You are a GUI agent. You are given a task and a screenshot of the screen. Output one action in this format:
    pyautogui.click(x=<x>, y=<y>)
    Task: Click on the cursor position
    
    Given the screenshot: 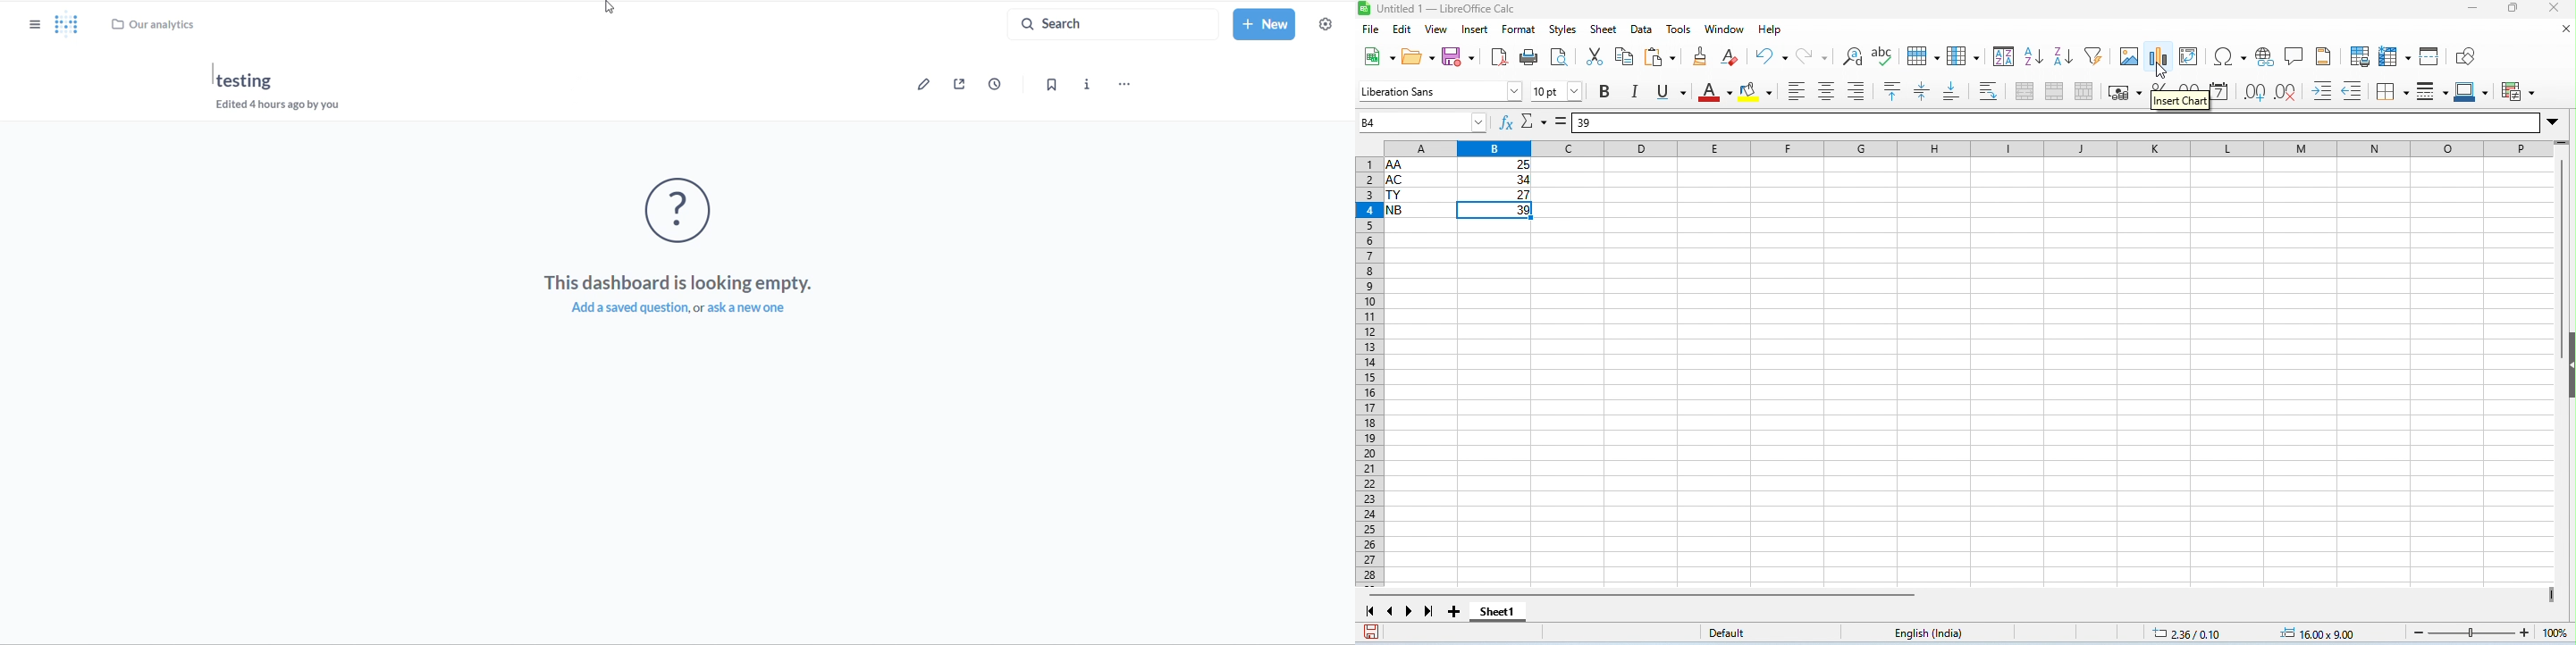 What is the action you would take?
    pyautogui.click(x=2188, y=633)
    